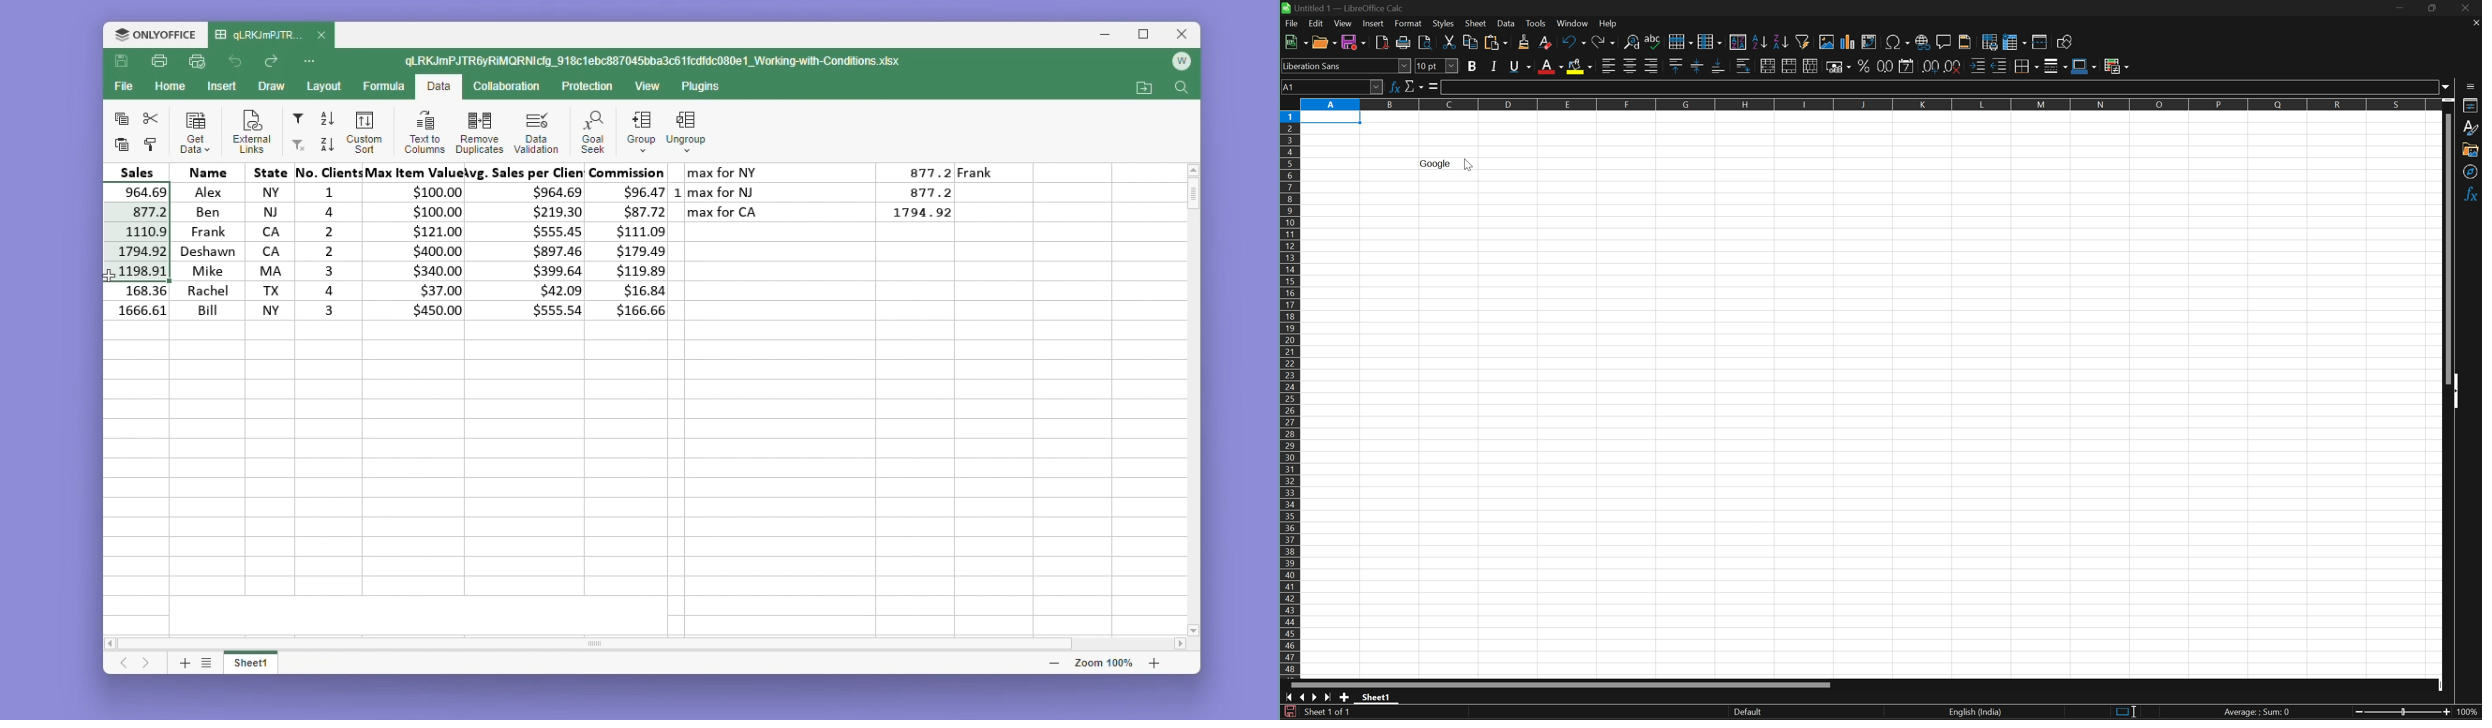  Describe the element at coordinates (2472, 172) in the screenshot. I see `Navigator` at that location.